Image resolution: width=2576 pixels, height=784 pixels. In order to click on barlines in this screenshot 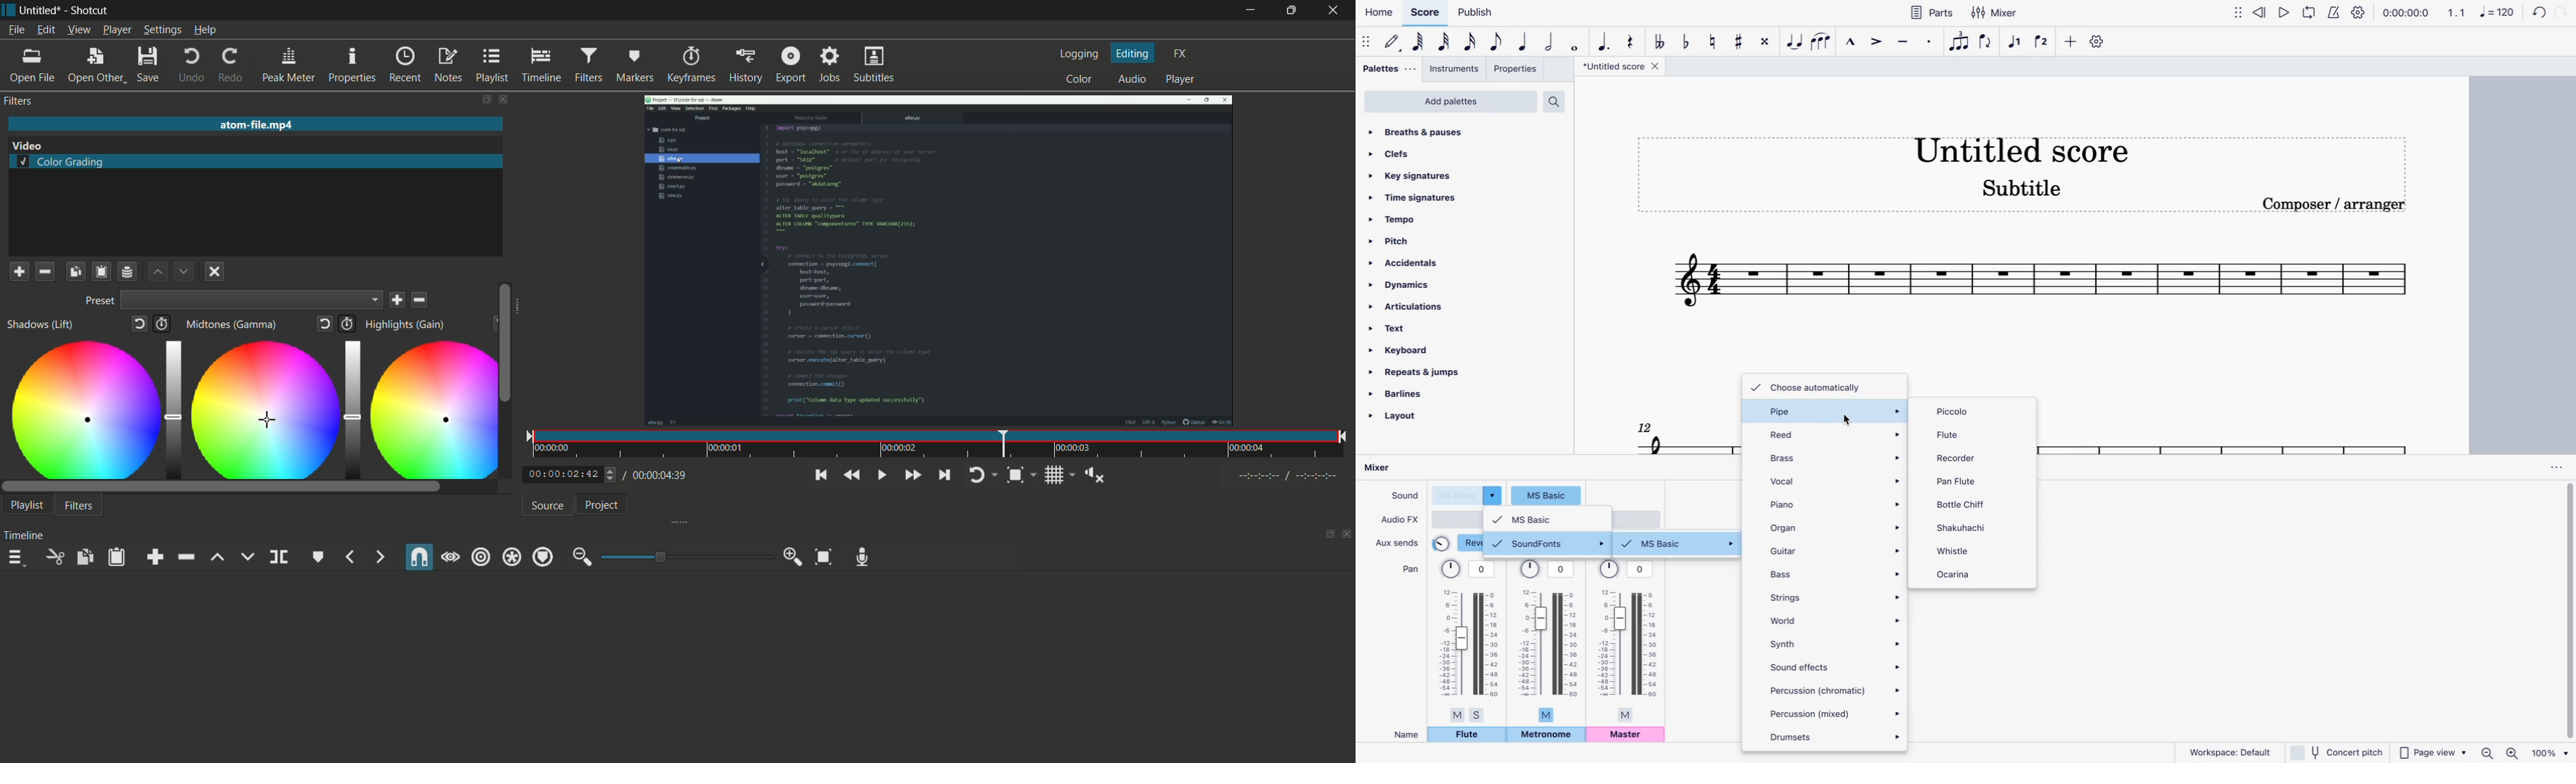, I will do `click(1416, 396)`.